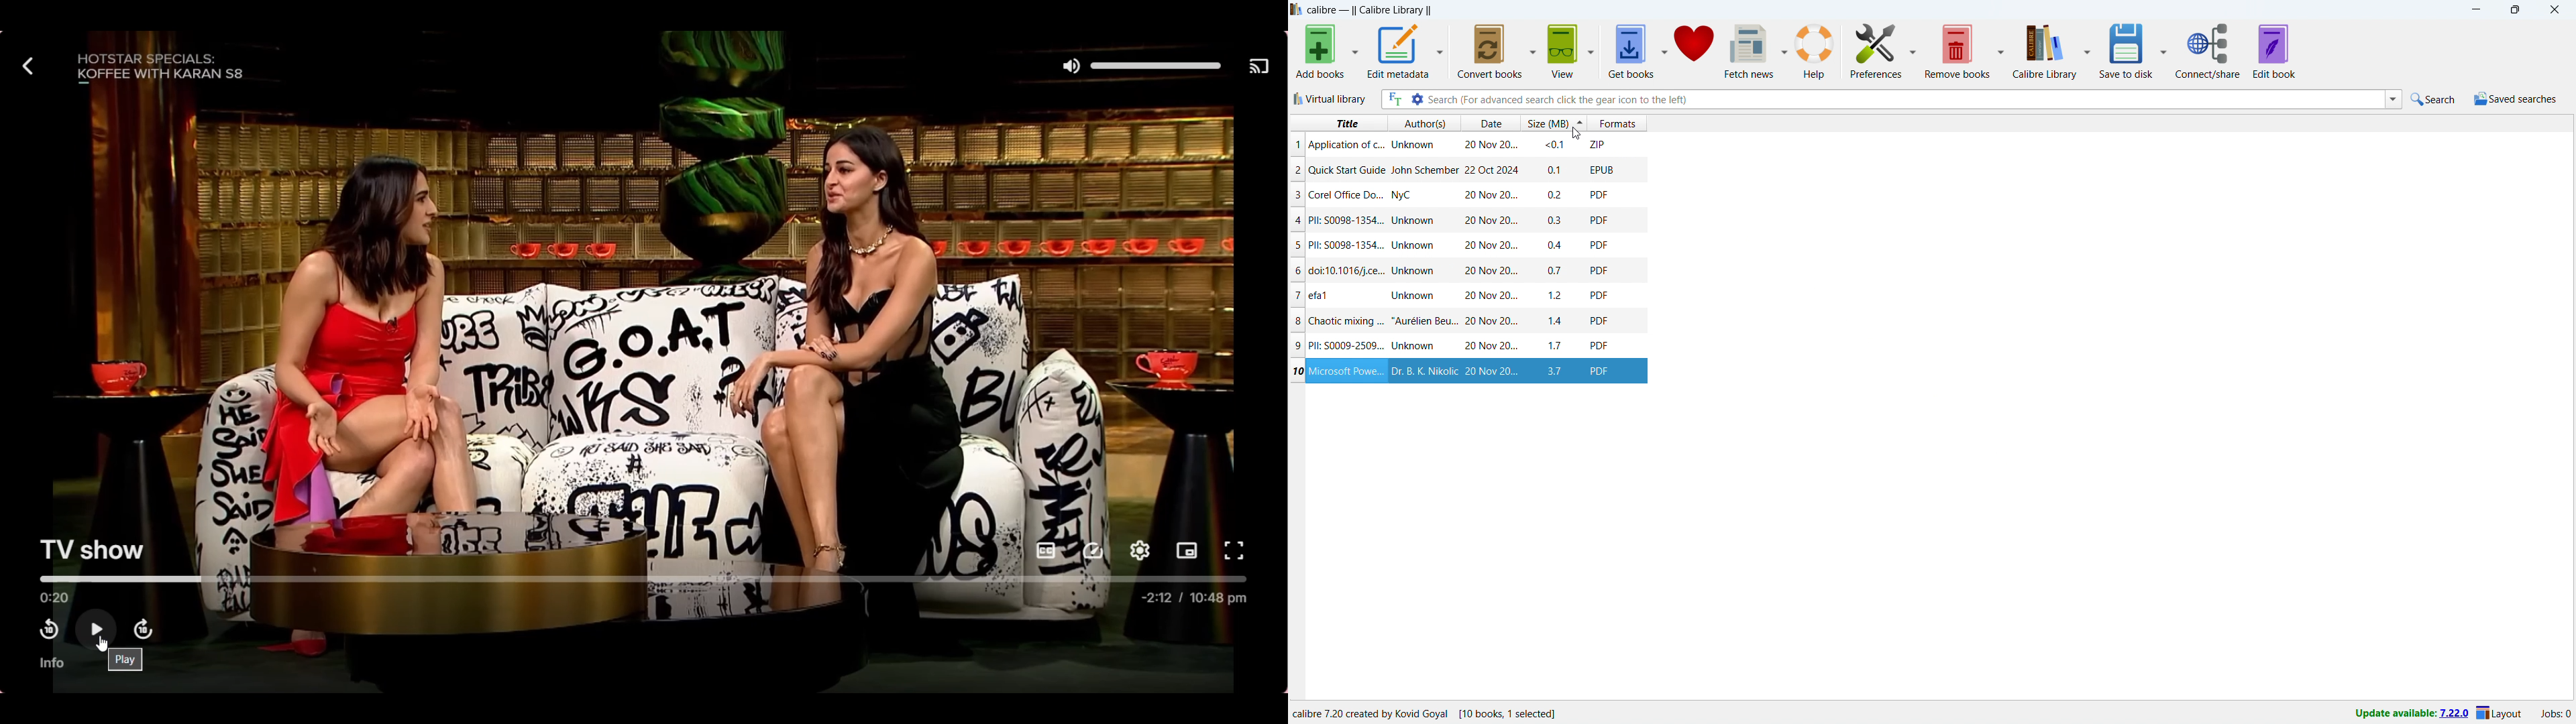 The height and width of the screenshot is (728, 2576). What do you see at coordinates (2408, 712) in the screenshot?
I see `Update available: 7.22.0` at bounding box center [2408, 712].